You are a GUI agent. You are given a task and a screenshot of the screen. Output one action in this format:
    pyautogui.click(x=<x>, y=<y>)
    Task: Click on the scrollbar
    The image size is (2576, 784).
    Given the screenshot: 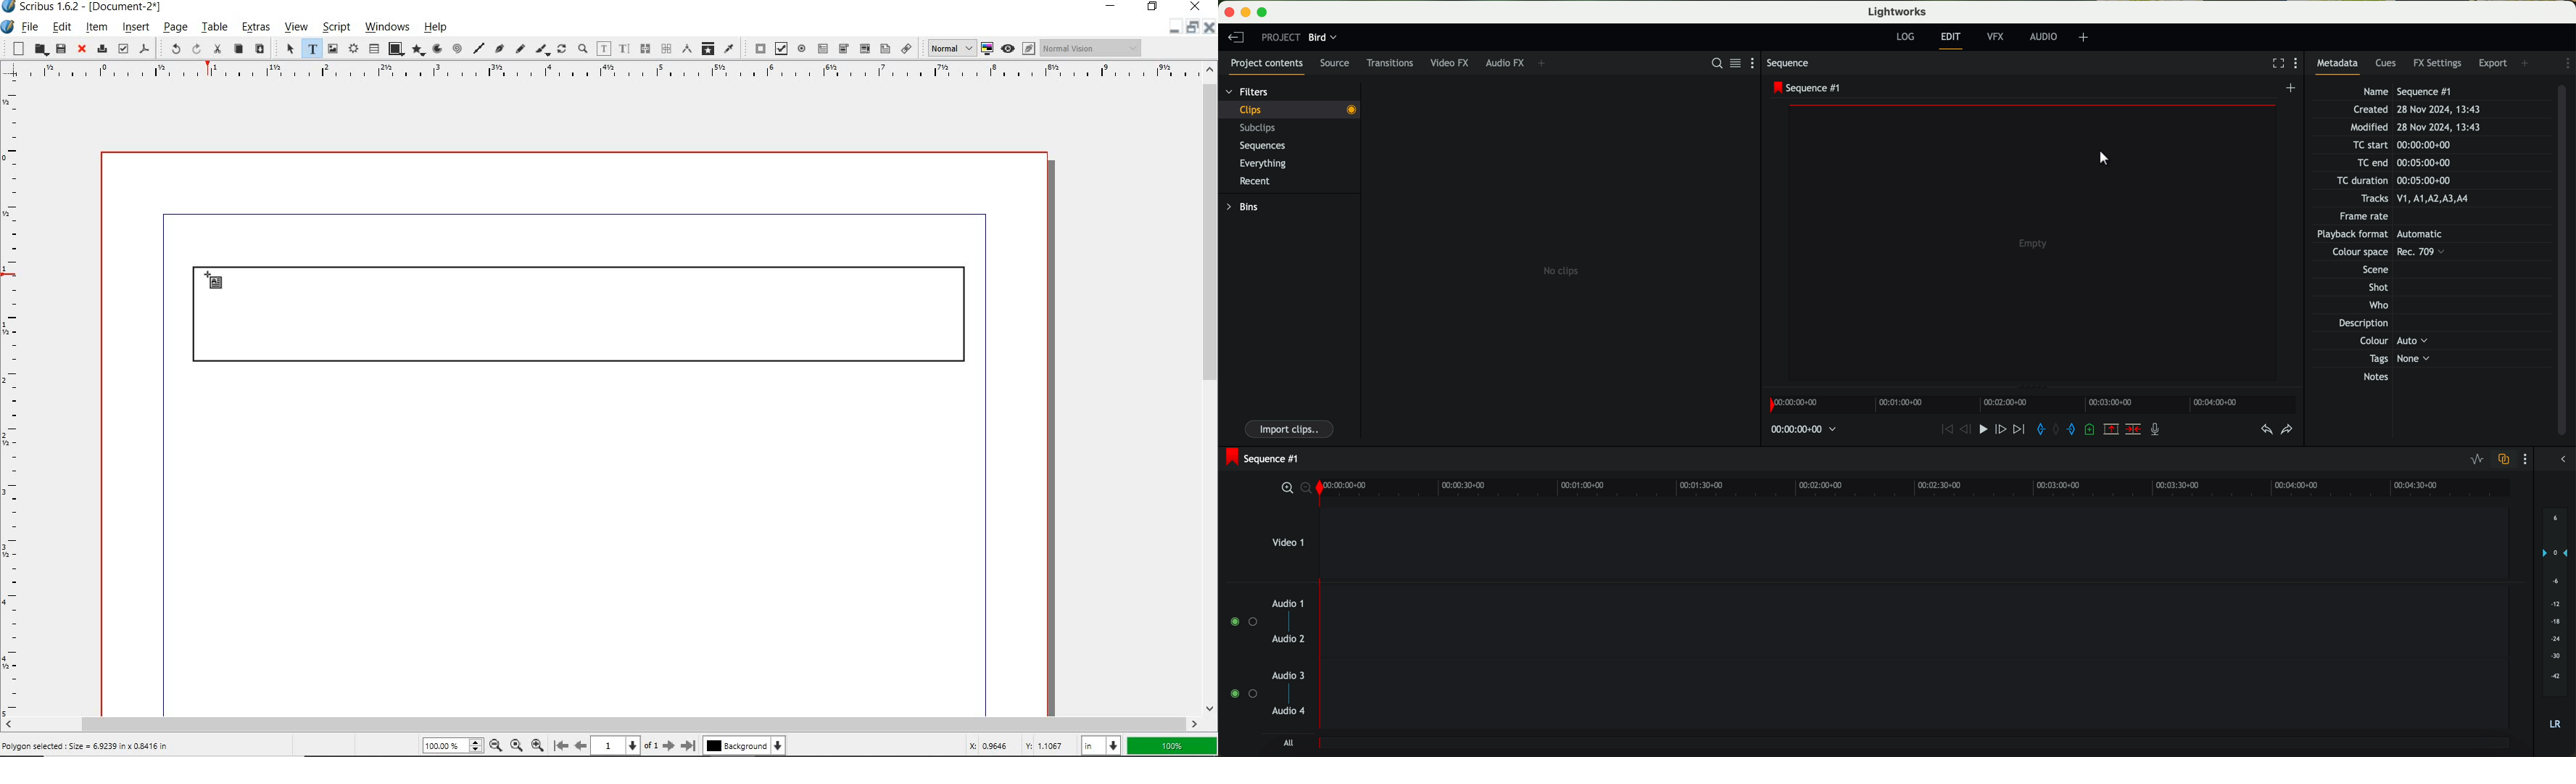 What is the action you would take?
    pyautogui.click(x=602, y=723)
    